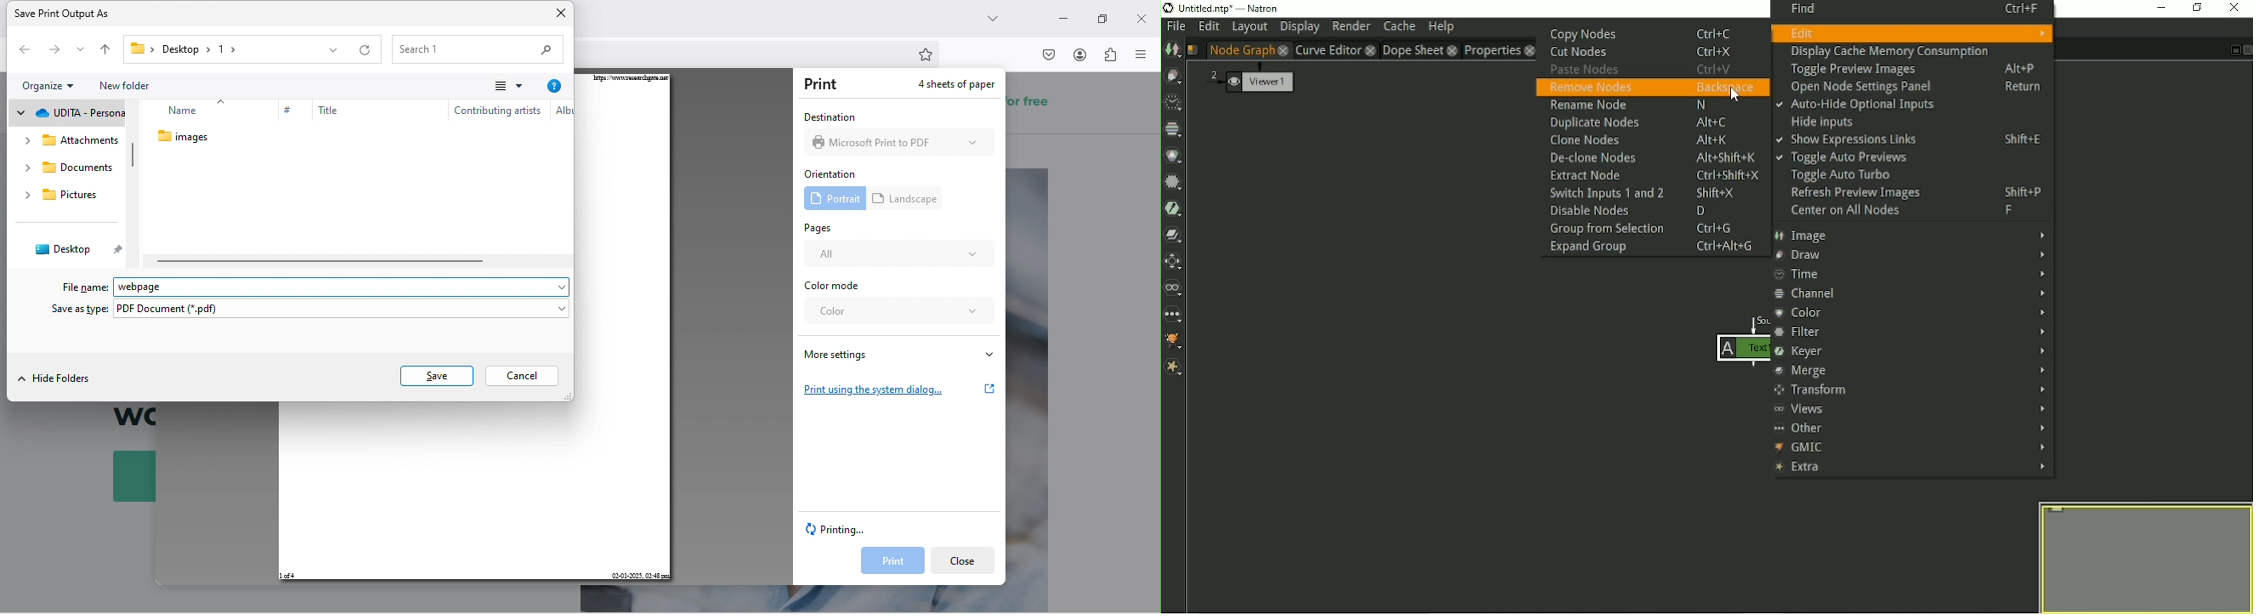 This screenshot has height=616, width=2268. I want to click on previous location, so click(336, 53).